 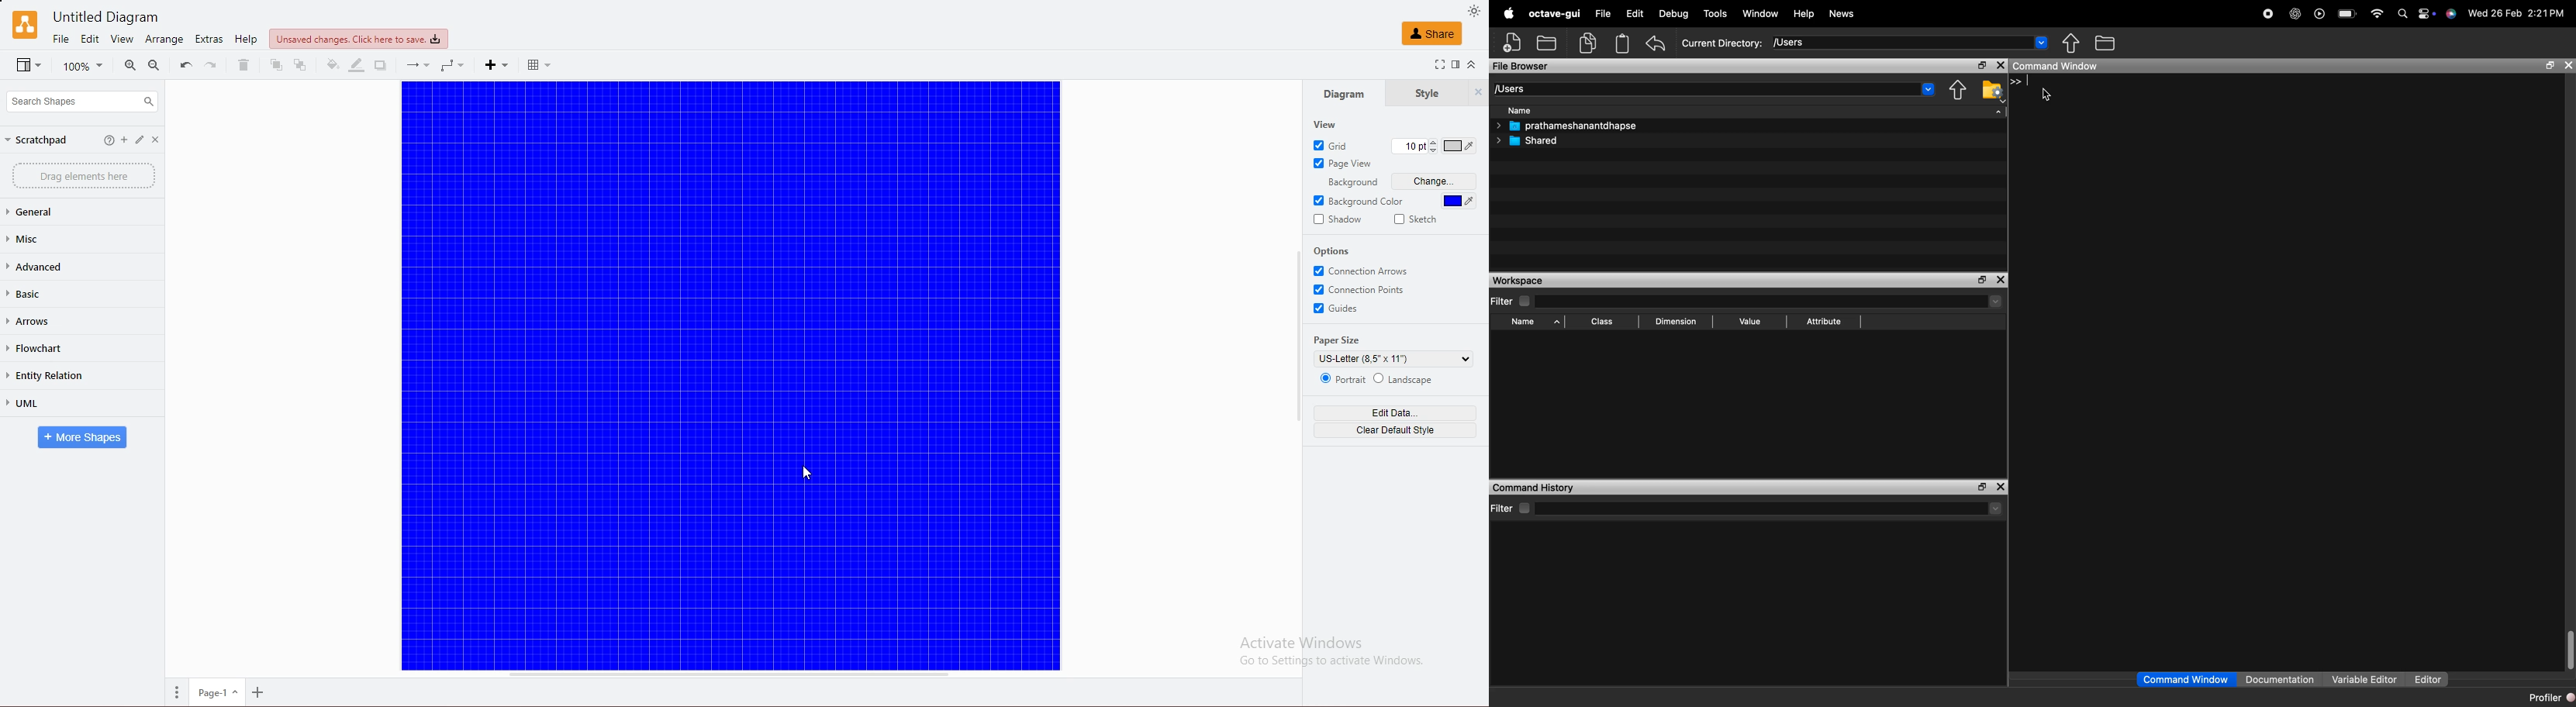 I want to click on Window, so click(x=1762, y=15).